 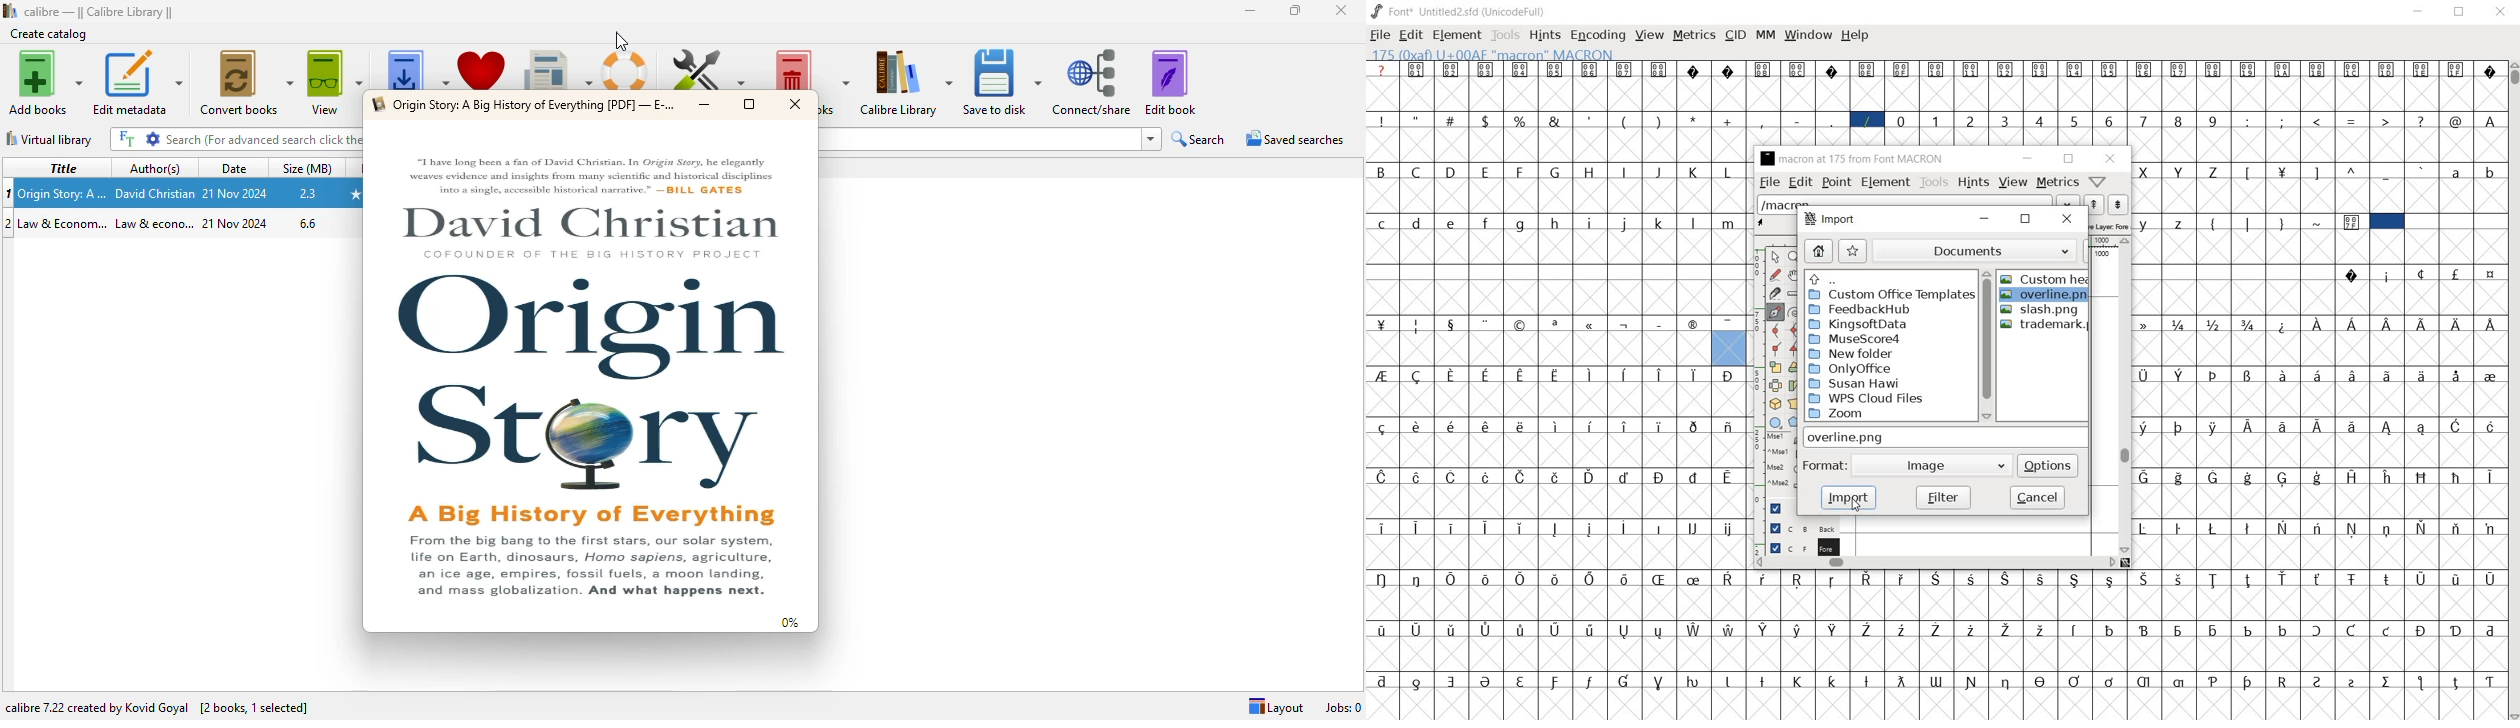 I want to click on drop down, so click(x=2069, y=250).